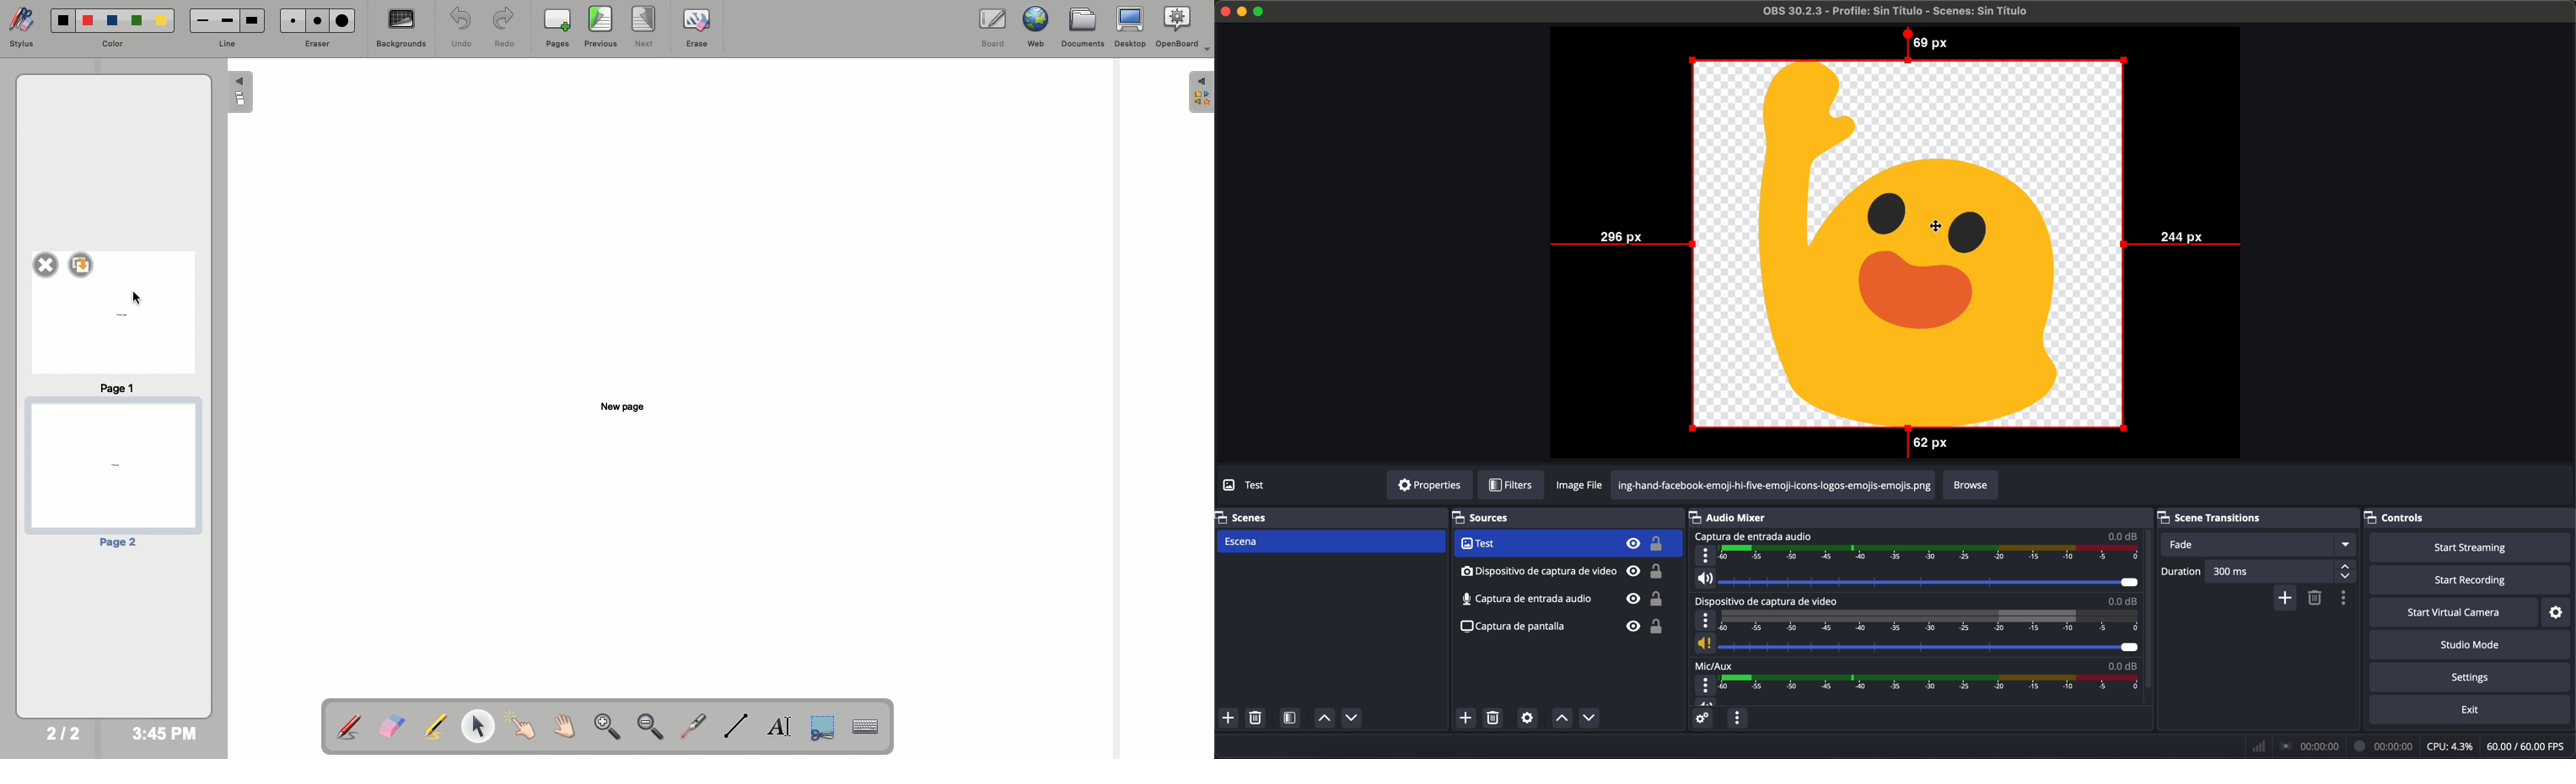 Image resolution: width=2576 pixels, height=784 pixels. I want to click on move source up, so click(1562, 718).